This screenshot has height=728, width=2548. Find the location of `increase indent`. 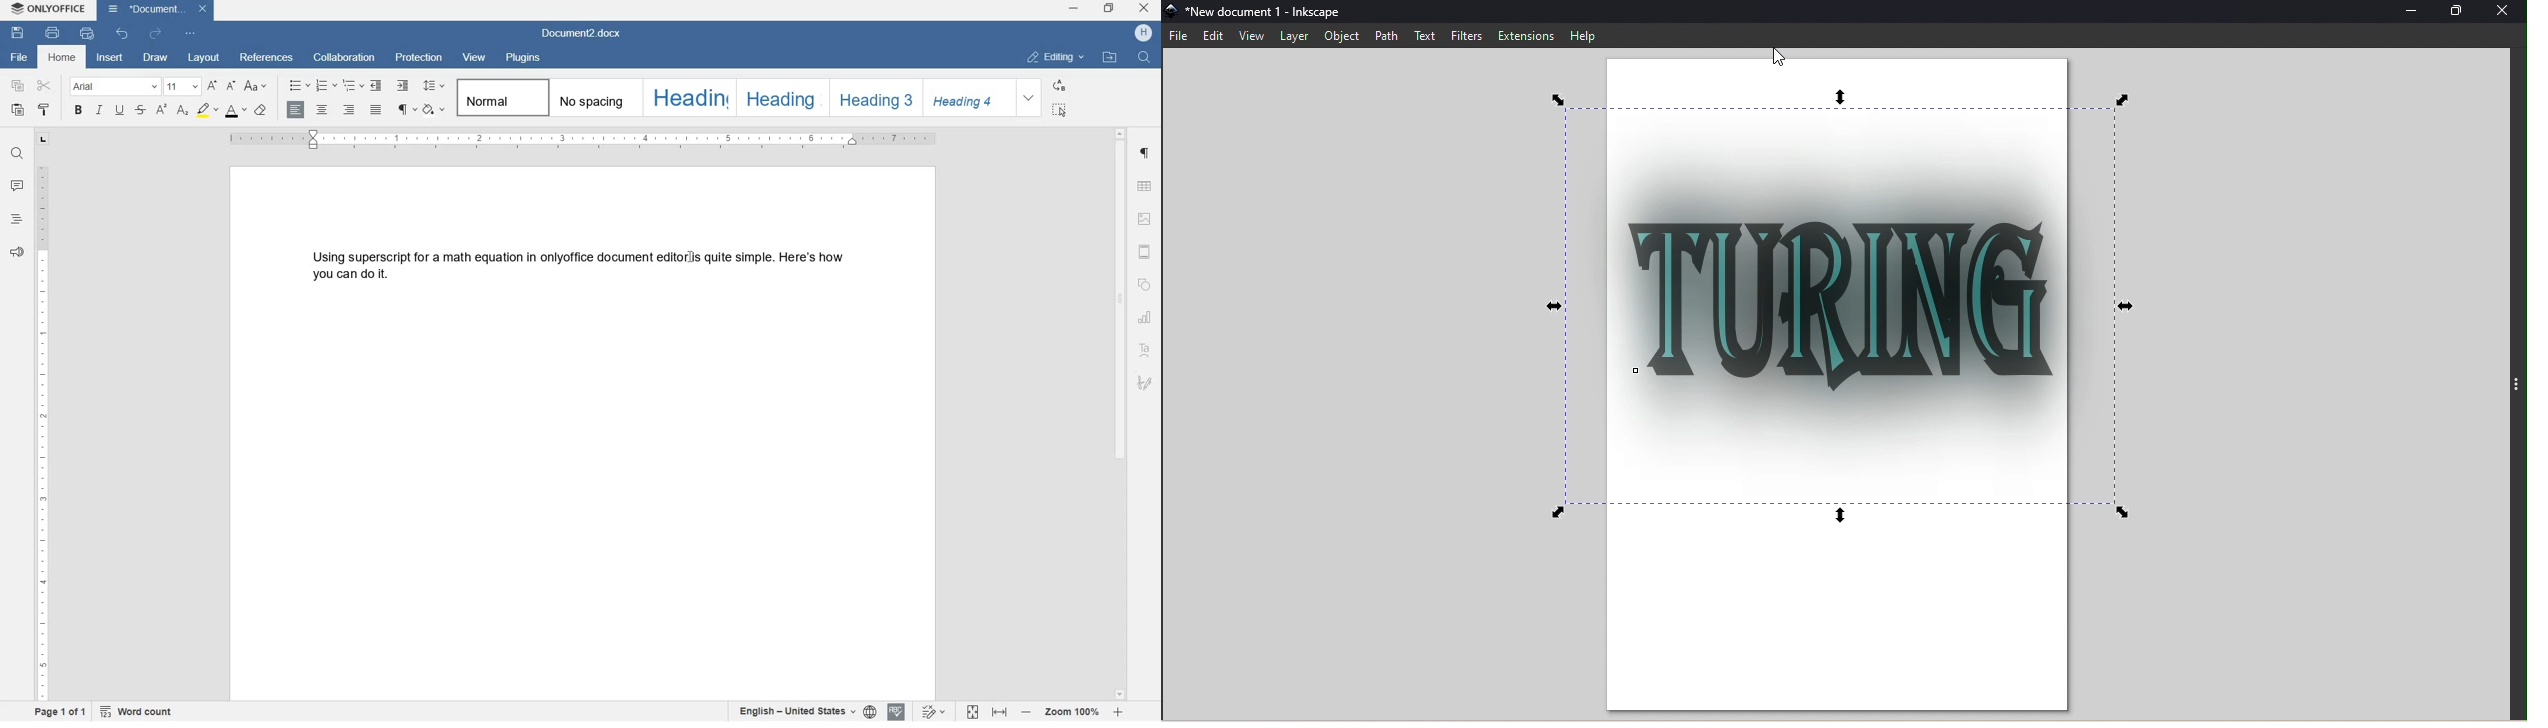

increase indent is located at coordinates (402, 86).